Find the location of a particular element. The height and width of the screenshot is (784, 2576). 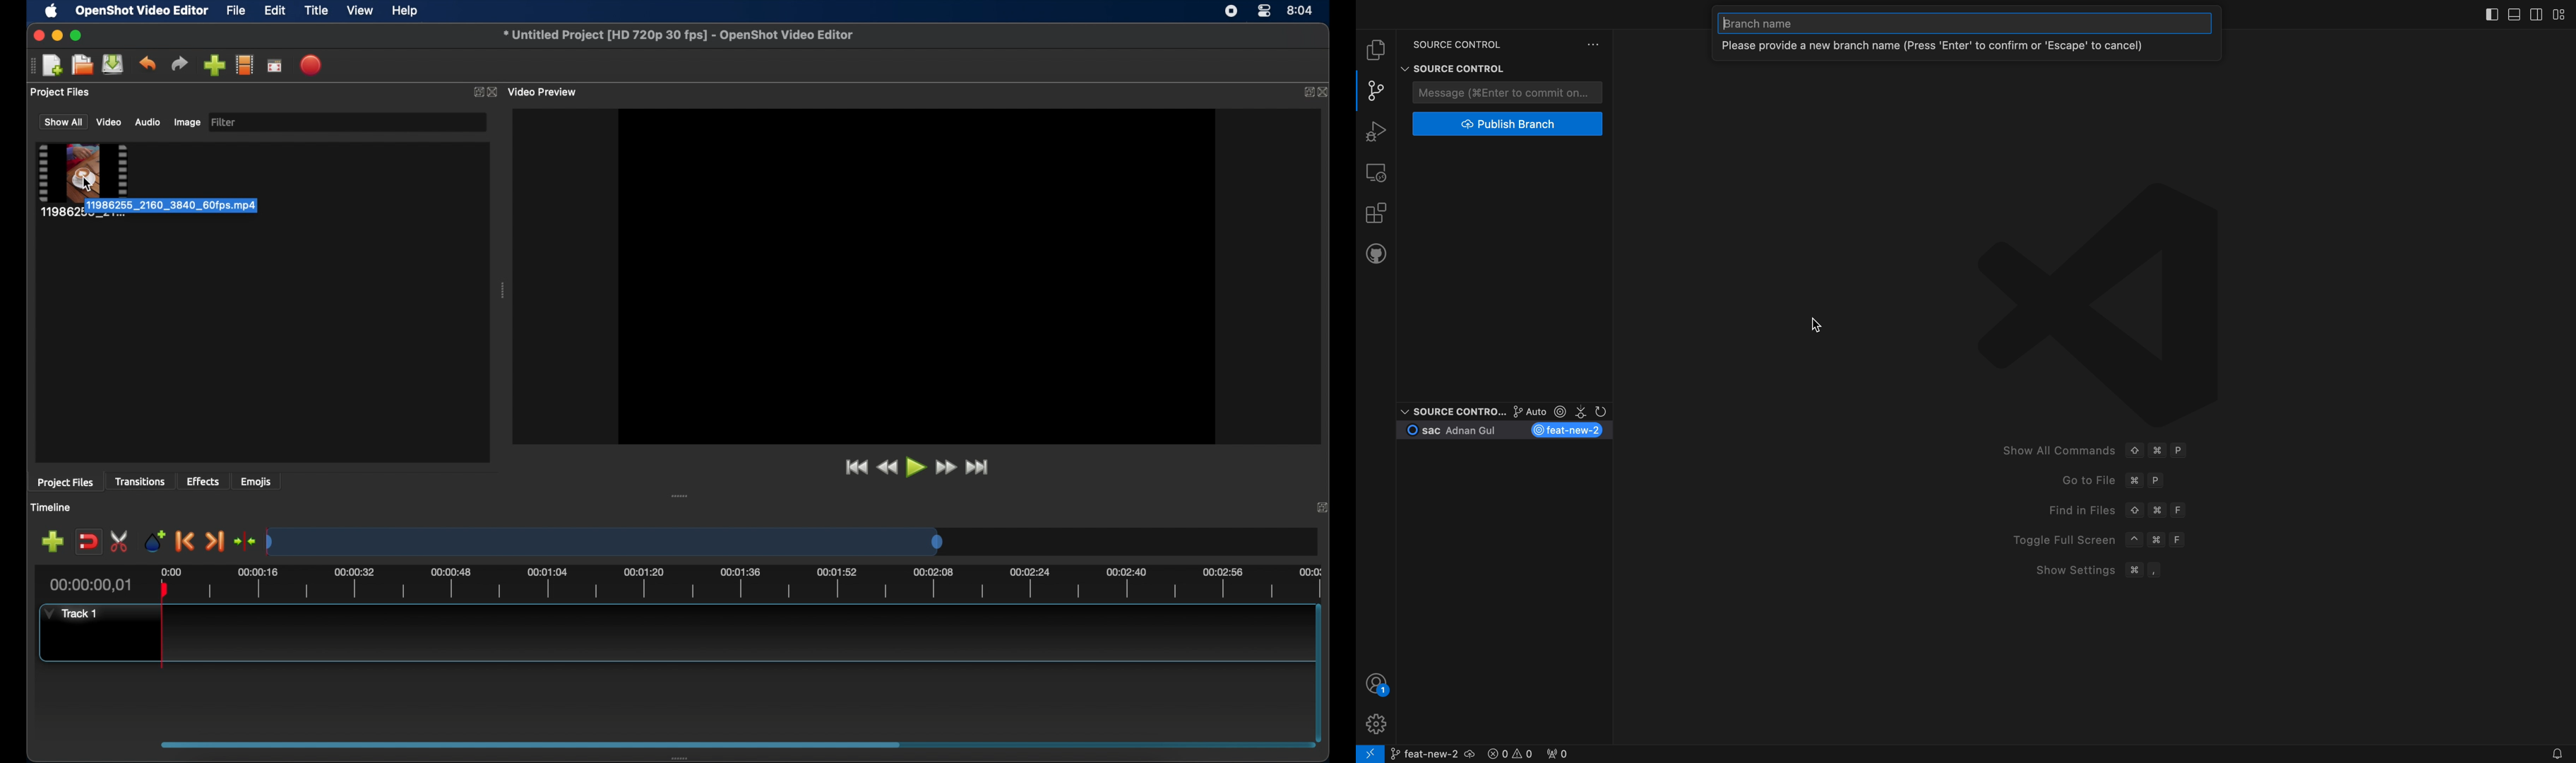

error logs is located at coordinates (1543, 752).